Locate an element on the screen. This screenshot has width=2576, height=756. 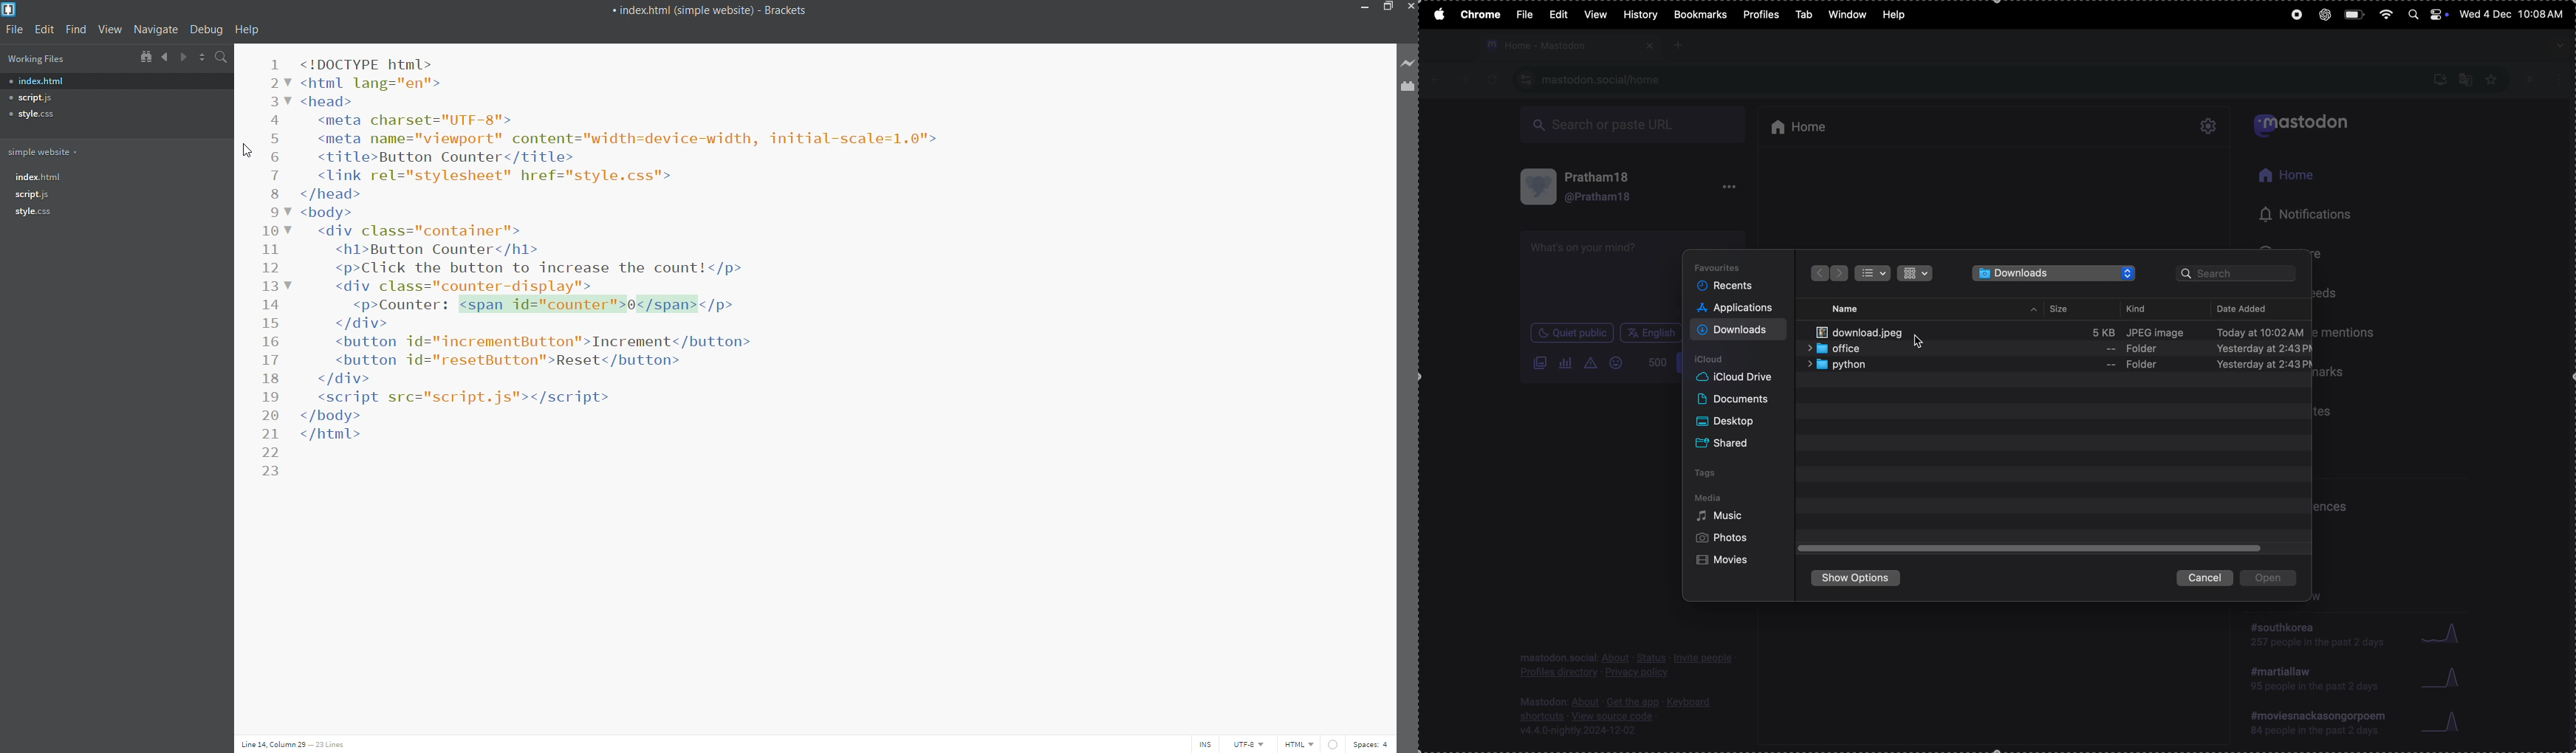
Chrome is located at coordinates (1479, 15).